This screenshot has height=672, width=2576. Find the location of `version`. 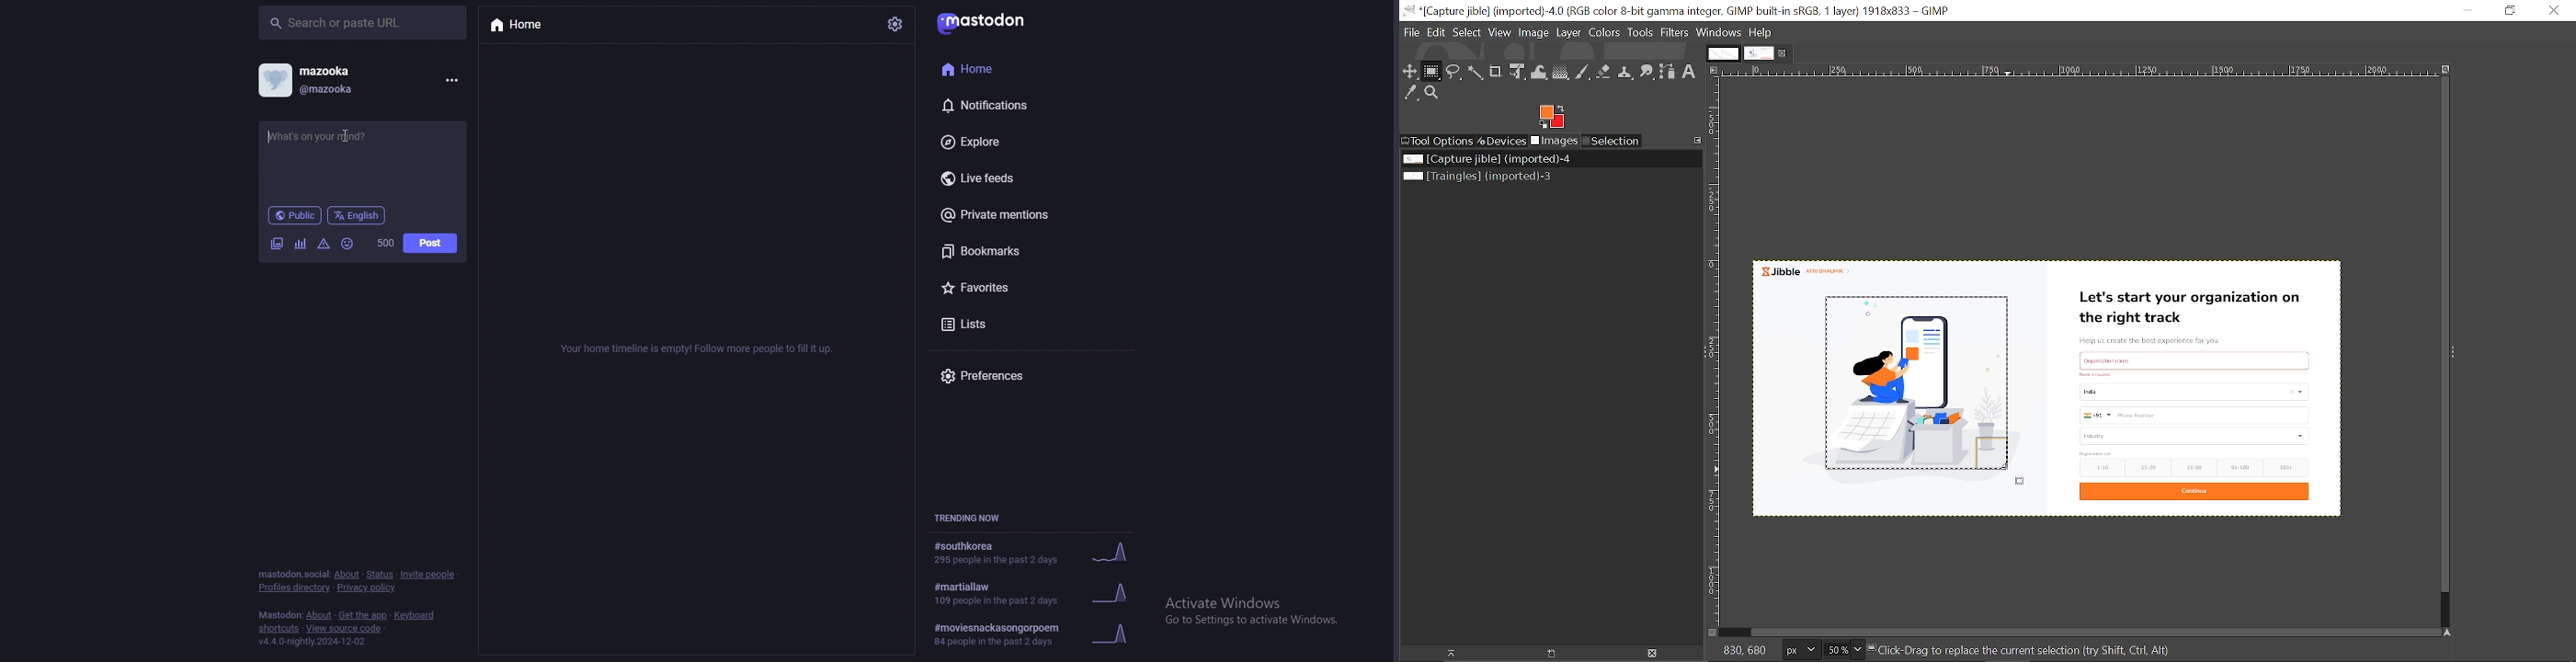

version is located at coordinates (315, 641).